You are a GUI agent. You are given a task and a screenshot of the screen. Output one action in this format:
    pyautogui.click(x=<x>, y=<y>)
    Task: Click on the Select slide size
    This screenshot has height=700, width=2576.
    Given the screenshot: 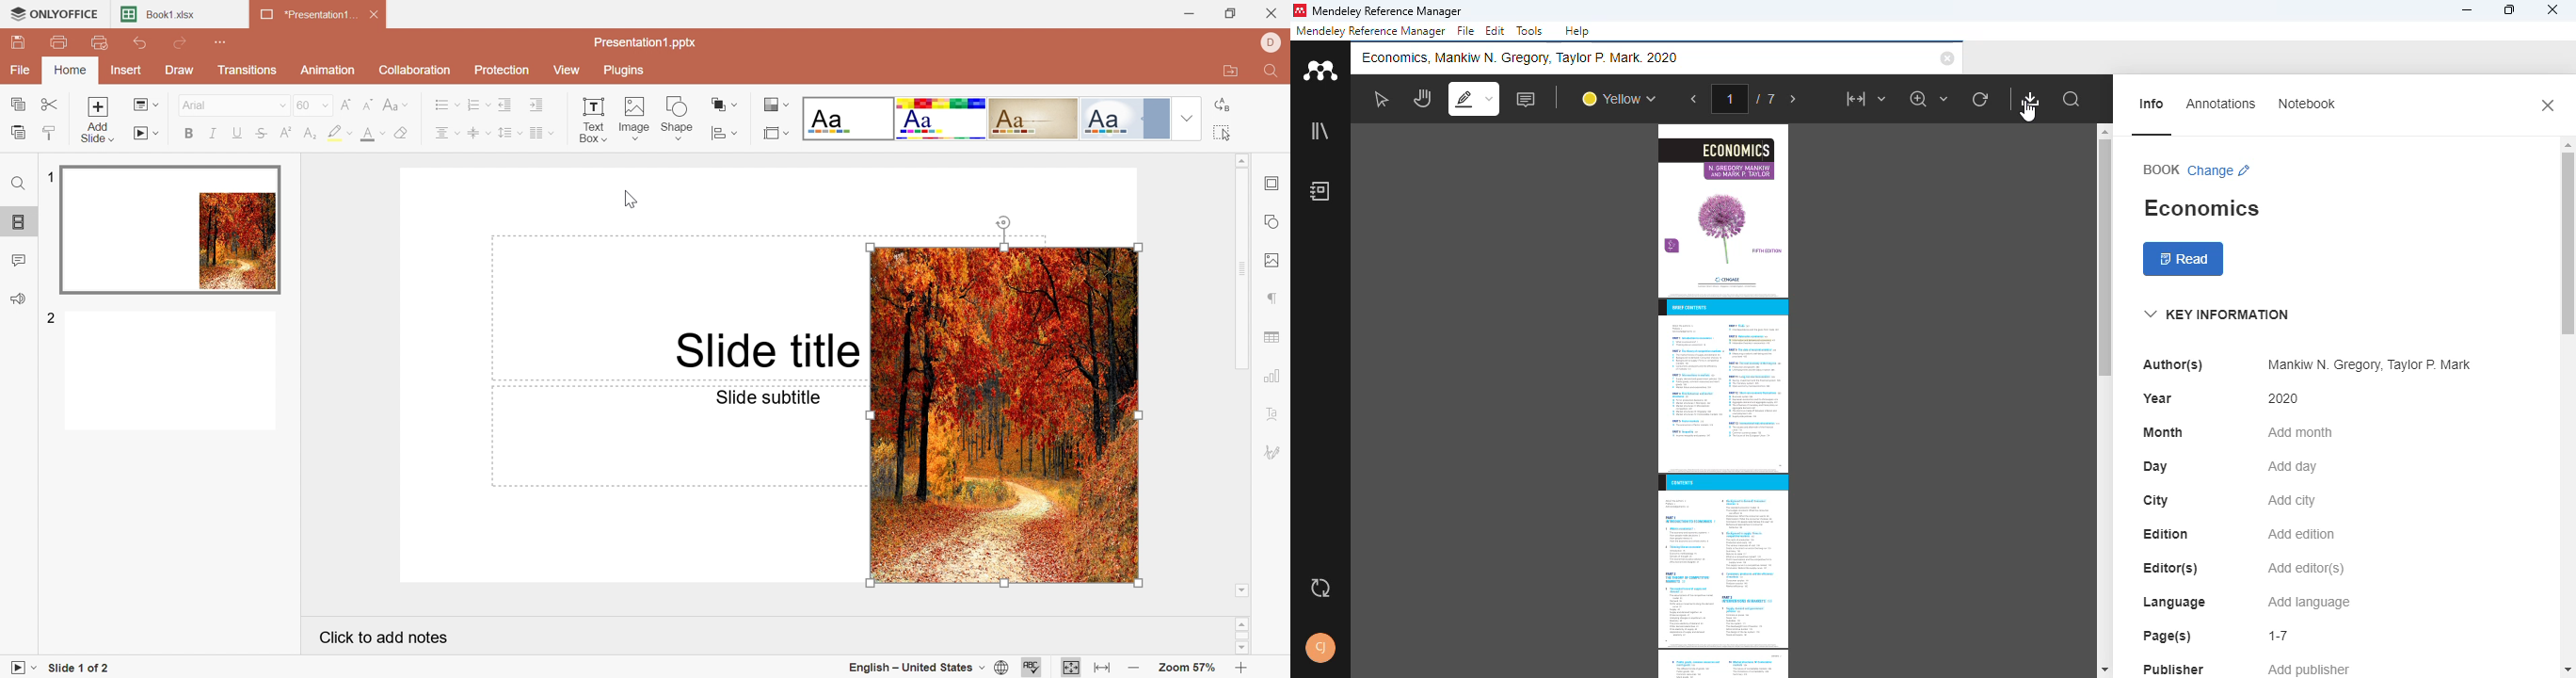 What is the action you would take?
    pyautogui.click(x=774, y=134)
    